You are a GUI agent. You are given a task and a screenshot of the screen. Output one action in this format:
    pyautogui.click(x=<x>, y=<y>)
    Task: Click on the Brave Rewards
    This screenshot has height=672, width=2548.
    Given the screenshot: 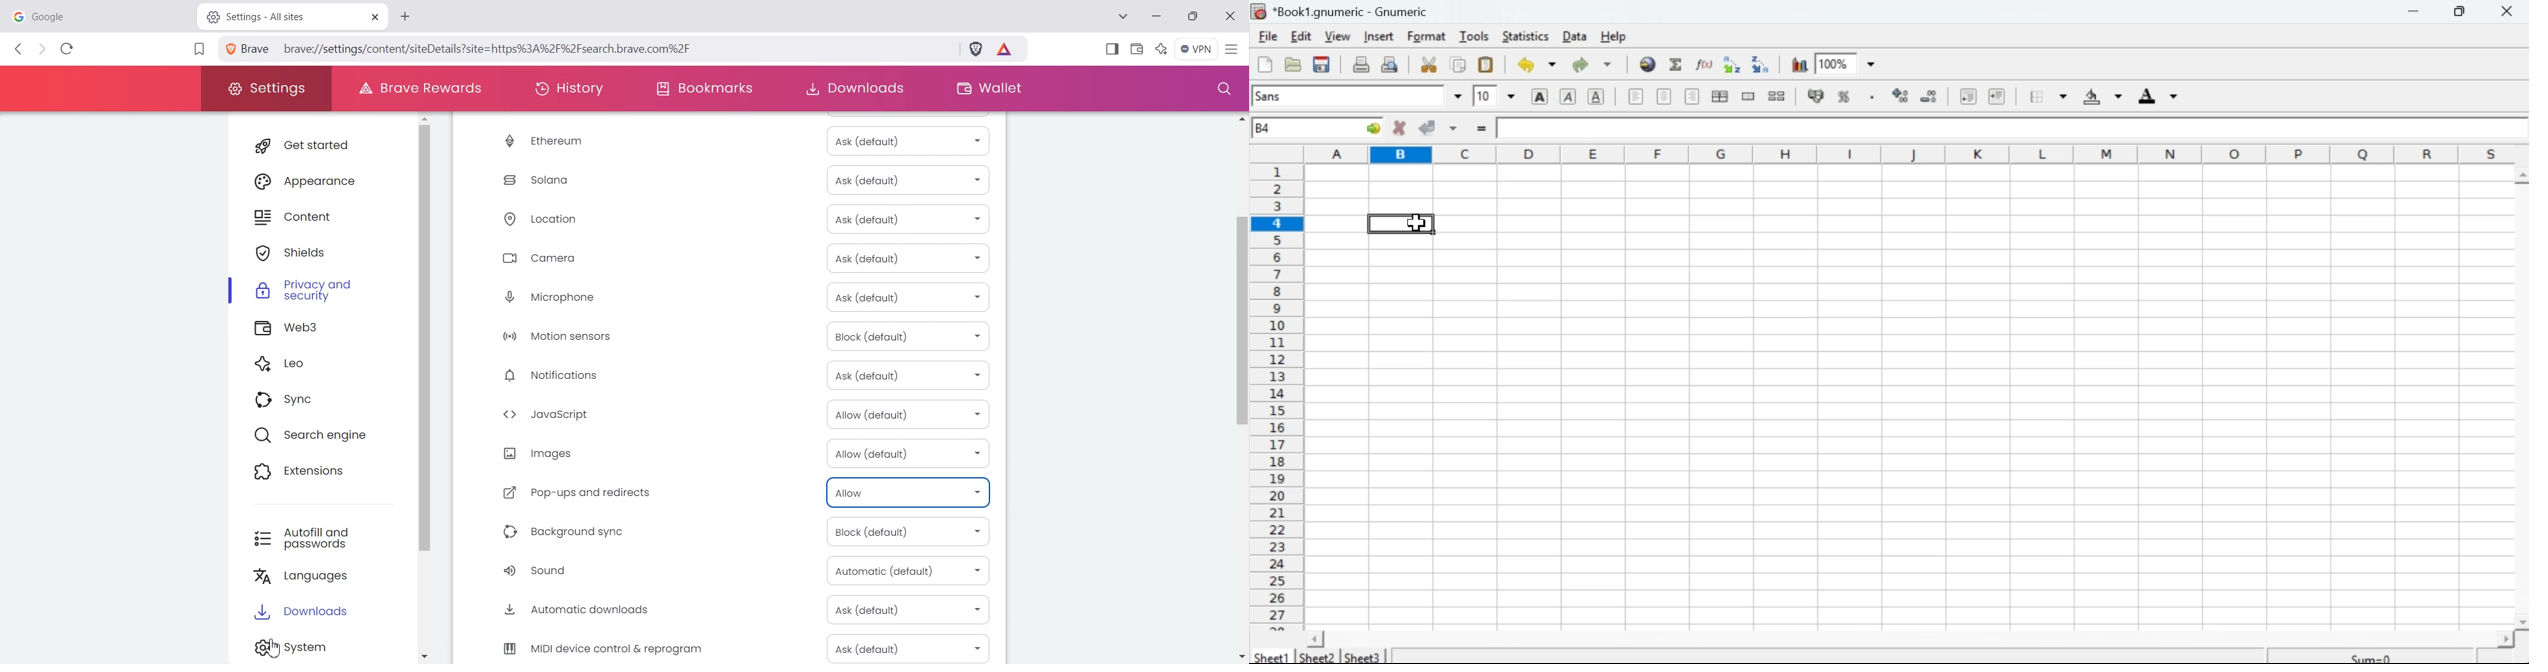 What is the action you would take?
    pyautogui.click(x=417, y=89)
    